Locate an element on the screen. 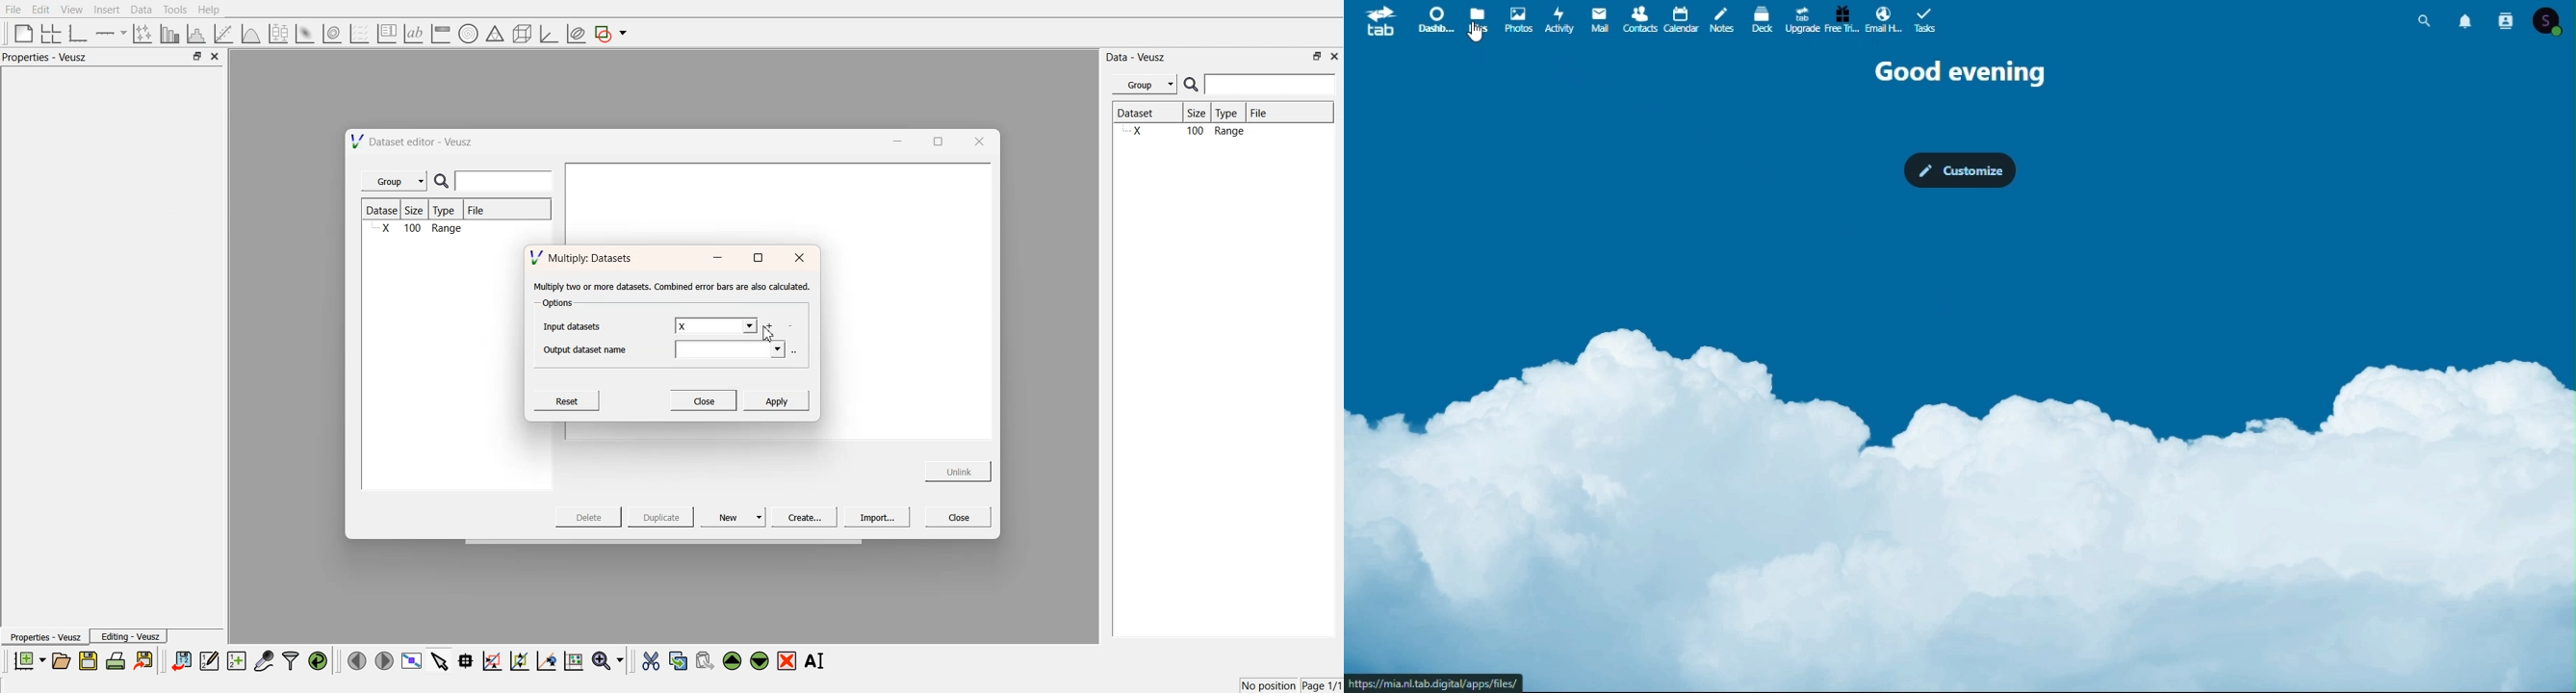 This screenshot has height=700, width=2576. notes is located at coordinates (1725, 18).